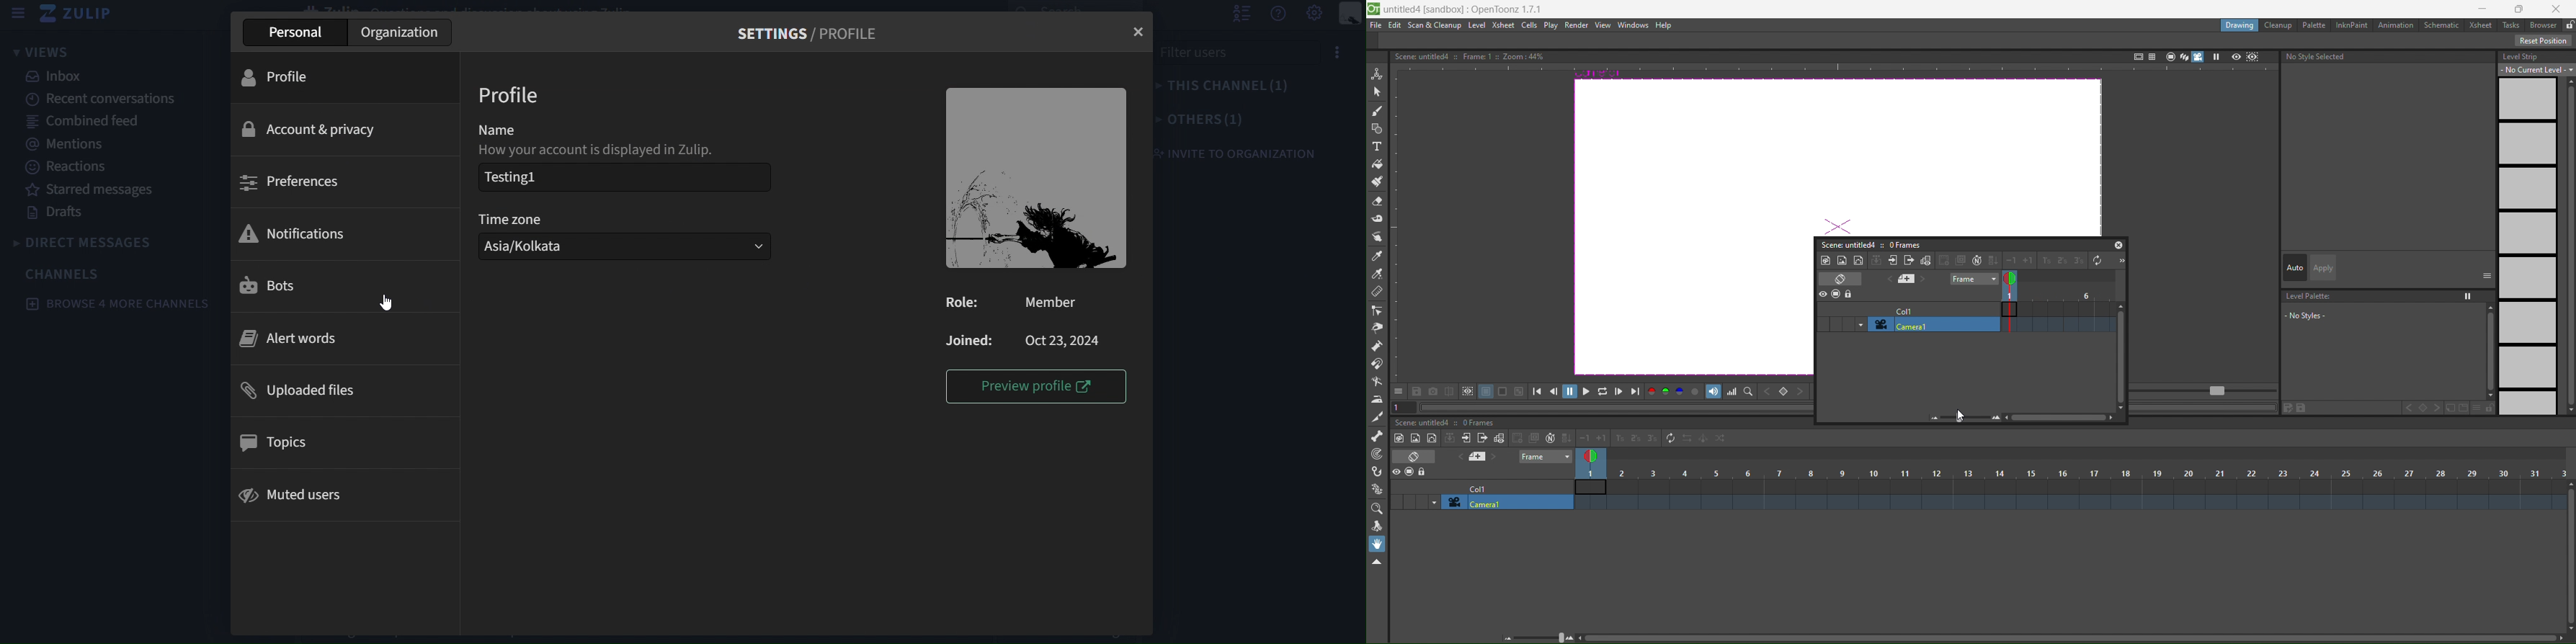 This screenshot has height=644, width=2576. I want to click on plastic tool, so click(1378, 486).